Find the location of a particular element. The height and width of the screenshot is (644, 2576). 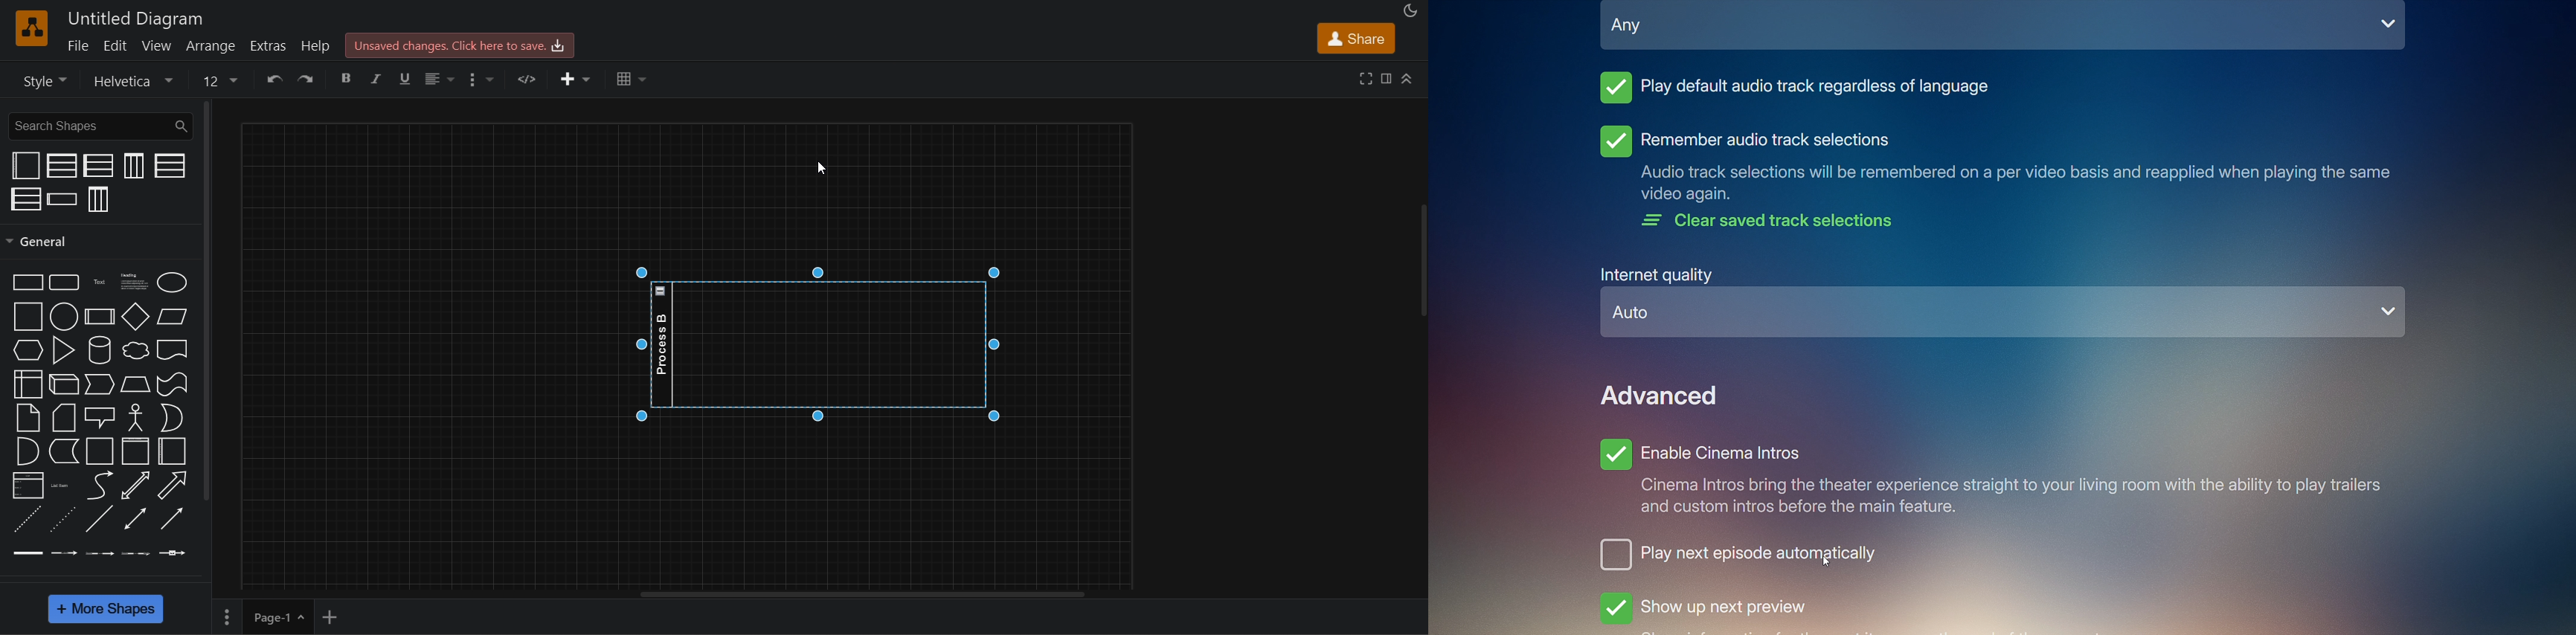

Untitled diagram is located at coordinates (135, 18).